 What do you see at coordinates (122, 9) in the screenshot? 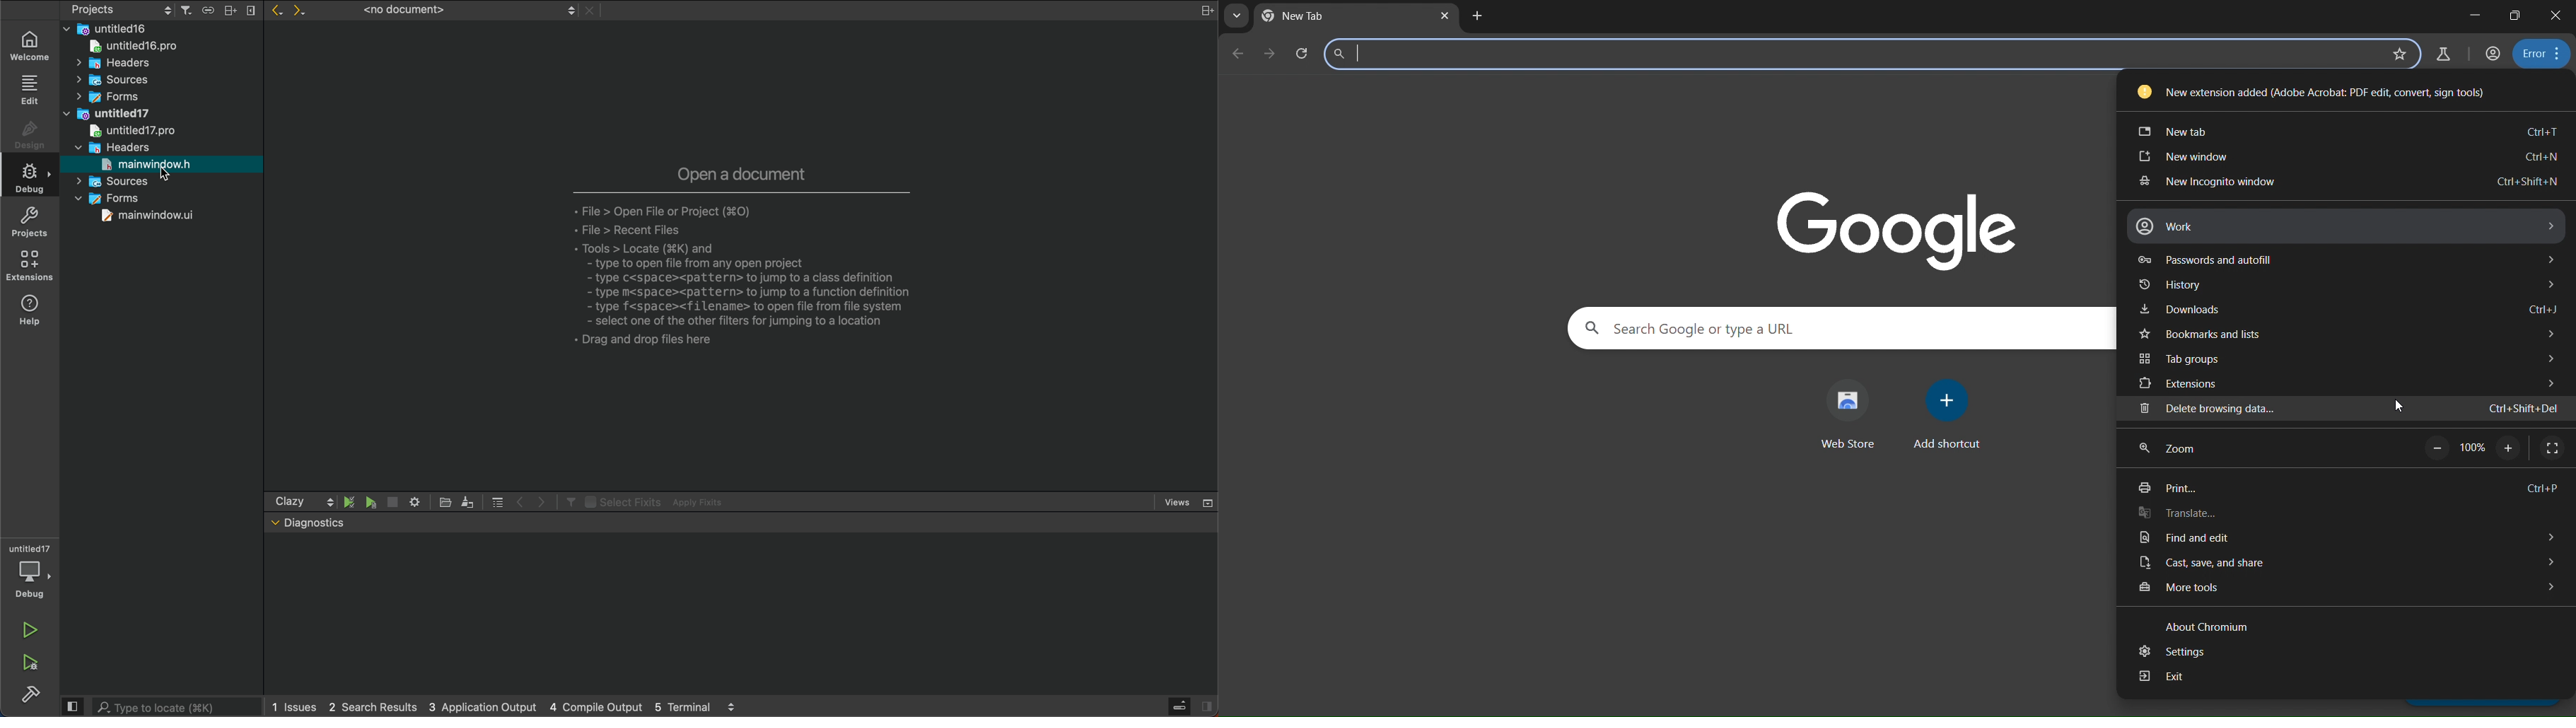
I see `project settings` at bounding box center [122, 9].